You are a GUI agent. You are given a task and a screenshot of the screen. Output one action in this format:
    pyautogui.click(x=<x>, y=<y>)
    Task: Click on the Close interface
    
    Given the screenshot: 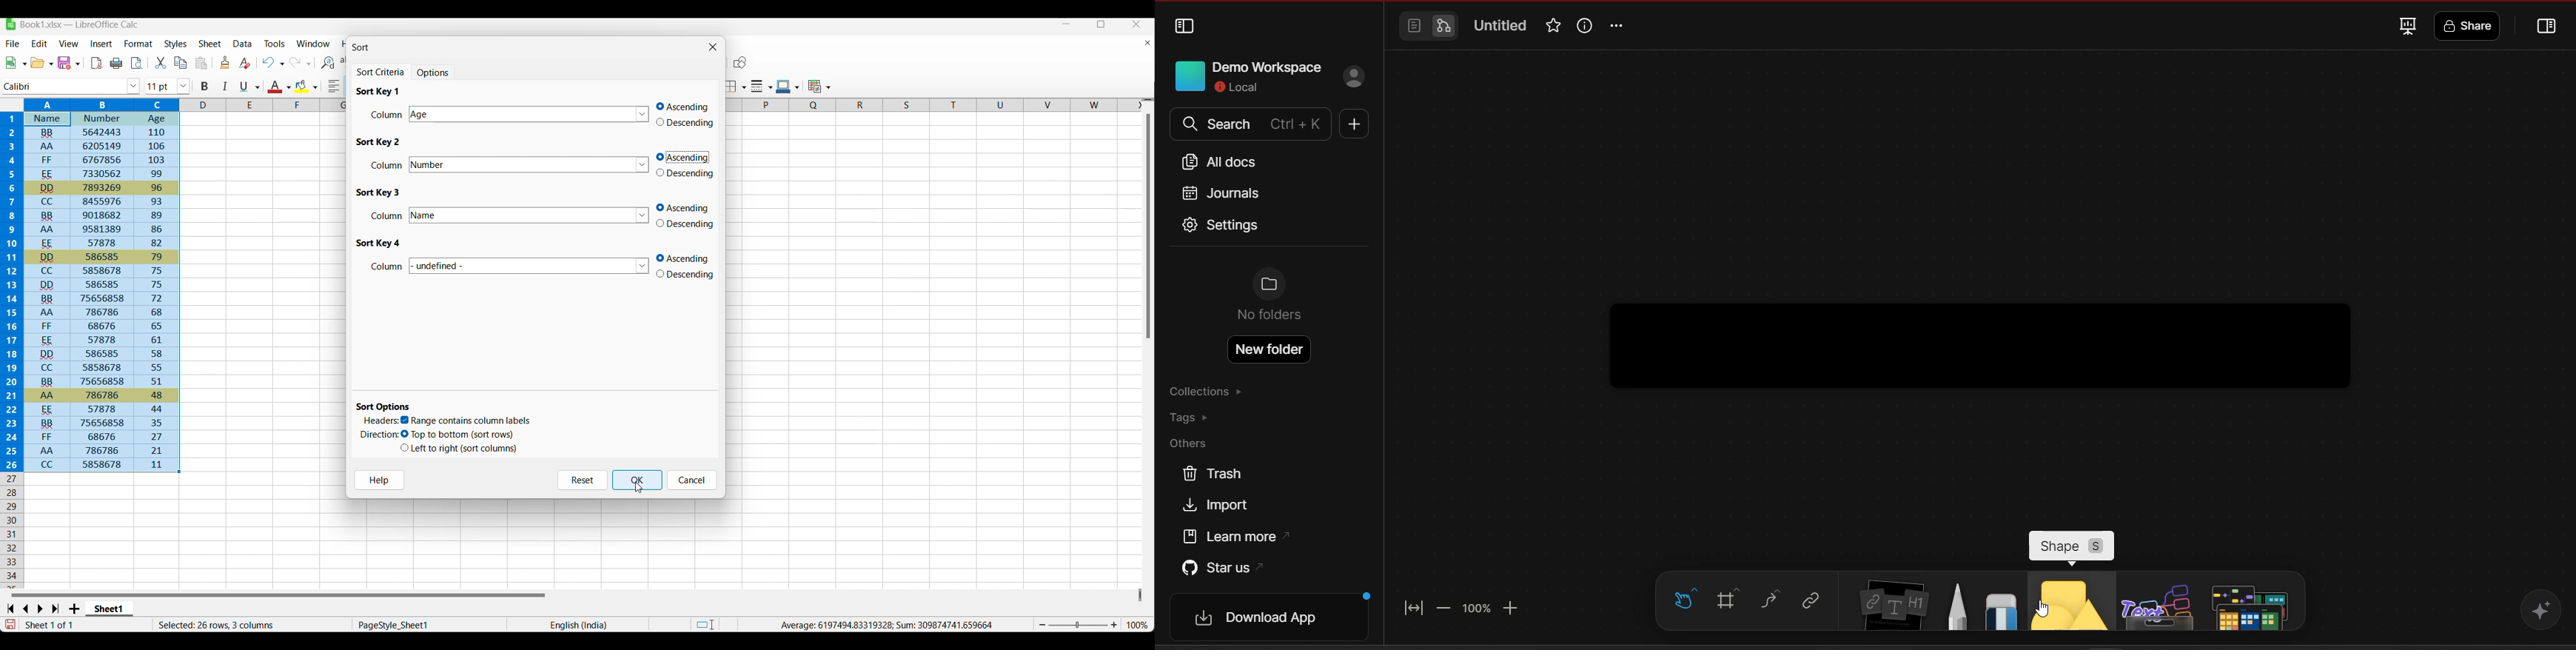 What is the action you would take?
    pyautogui.click(x=1137, y=24)
    